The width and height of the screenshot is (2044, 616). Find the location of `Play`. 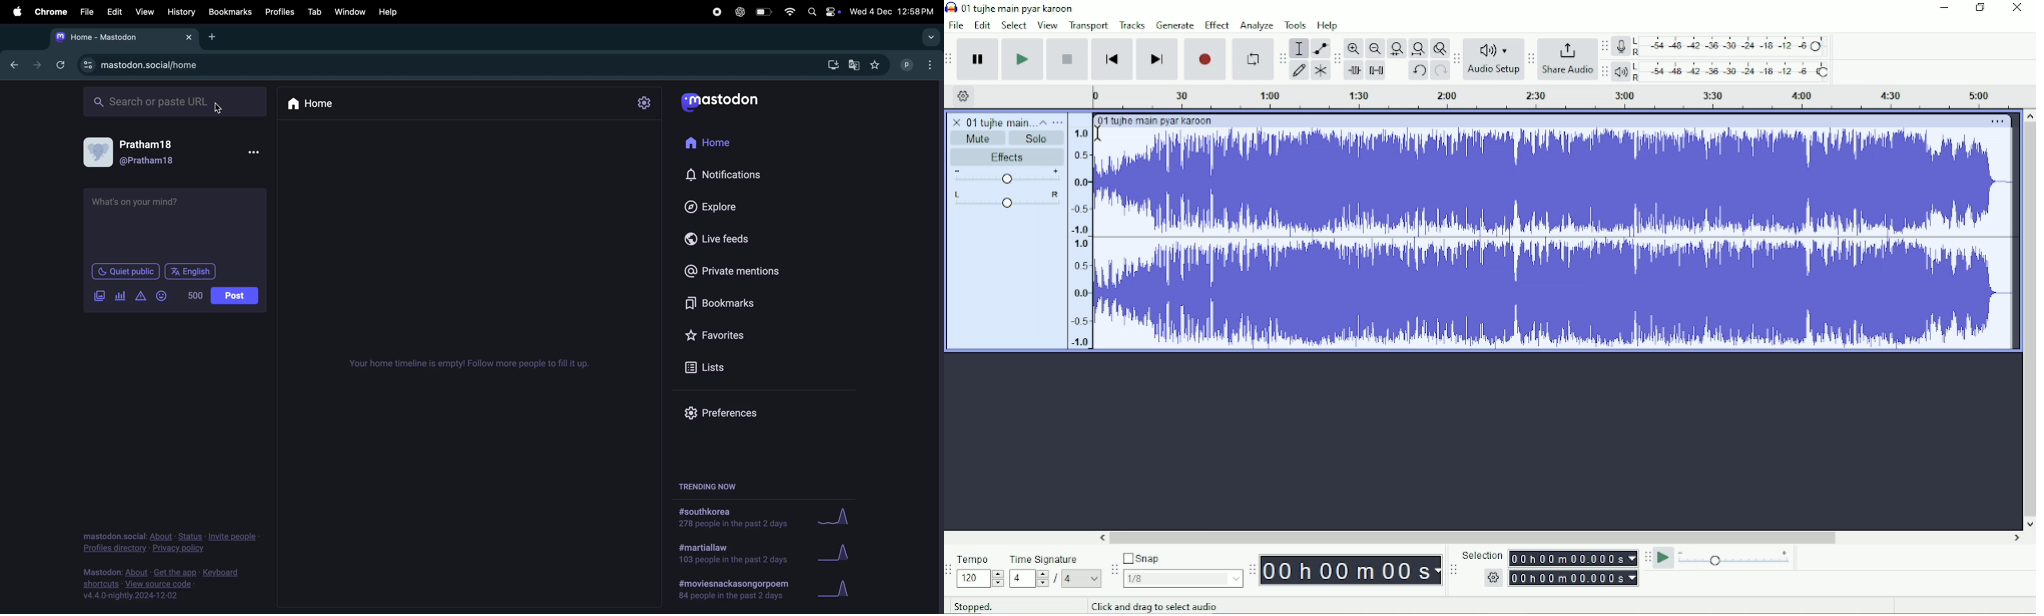

Play is located at coordinates (1024, 59).